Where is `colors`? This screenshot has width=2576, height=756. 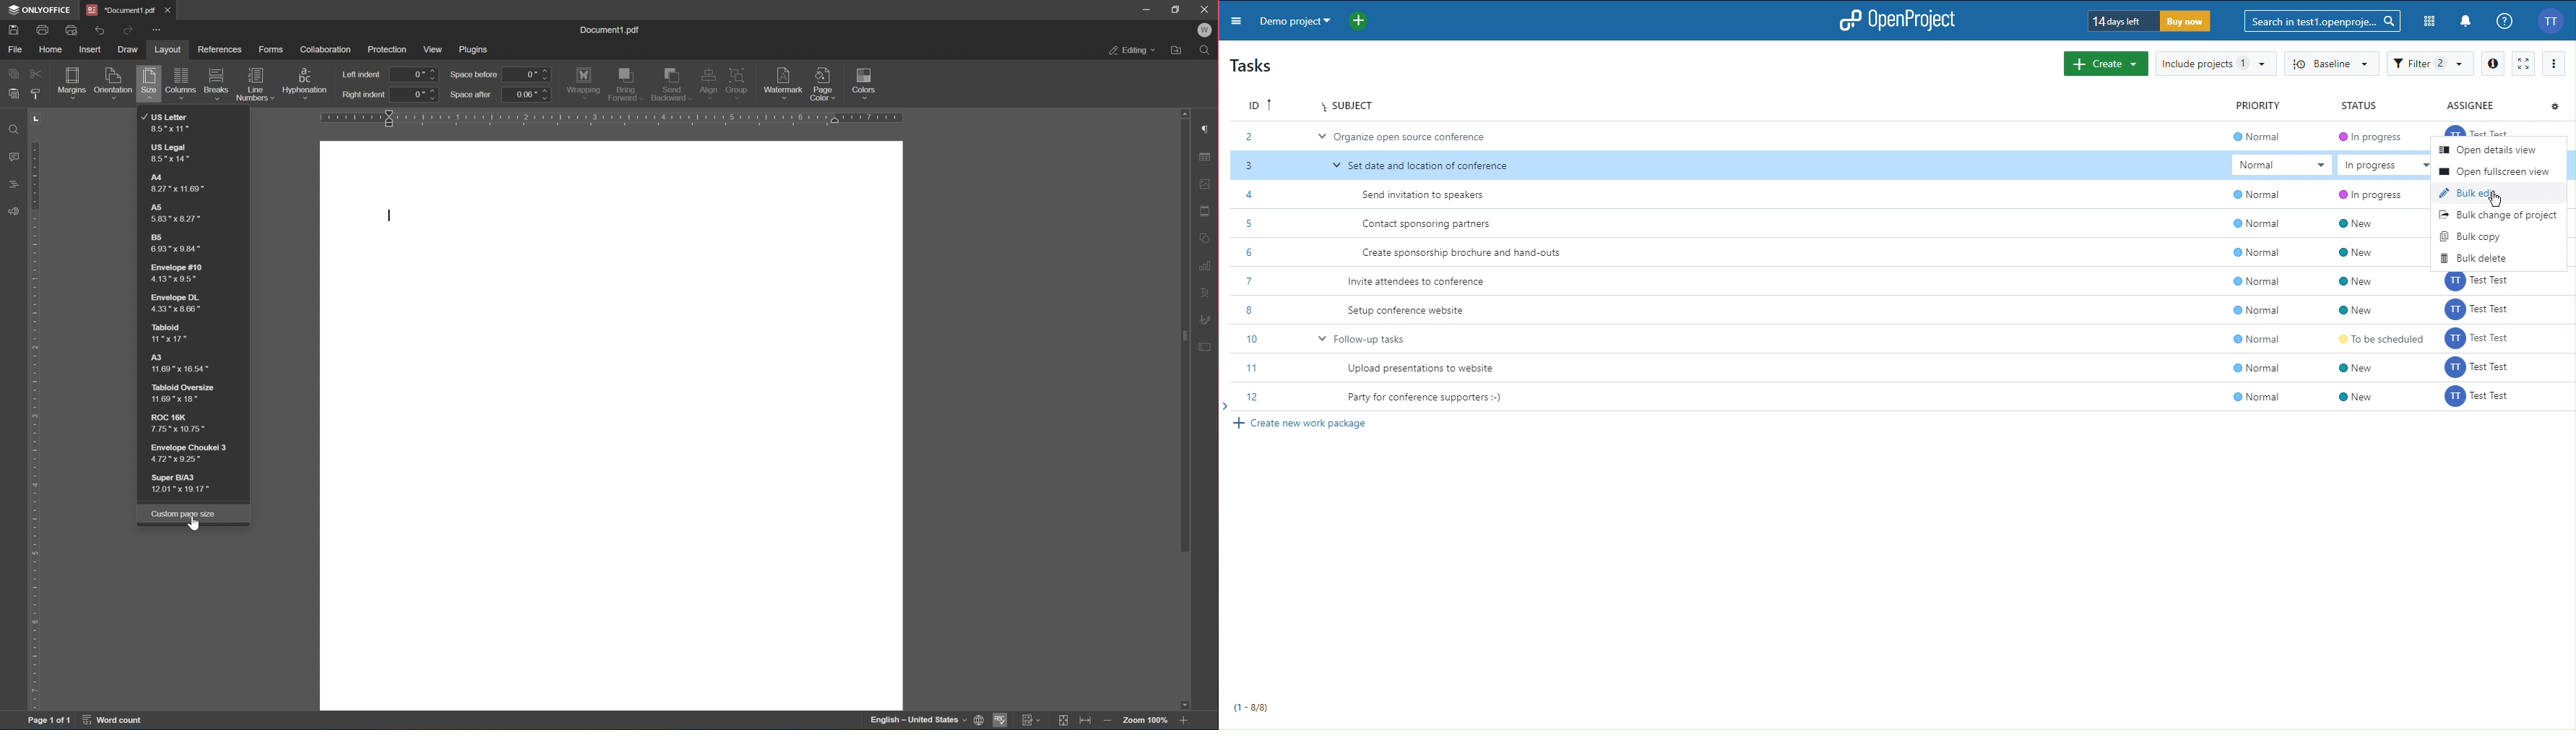
colors is located at coordinates (867, 82).